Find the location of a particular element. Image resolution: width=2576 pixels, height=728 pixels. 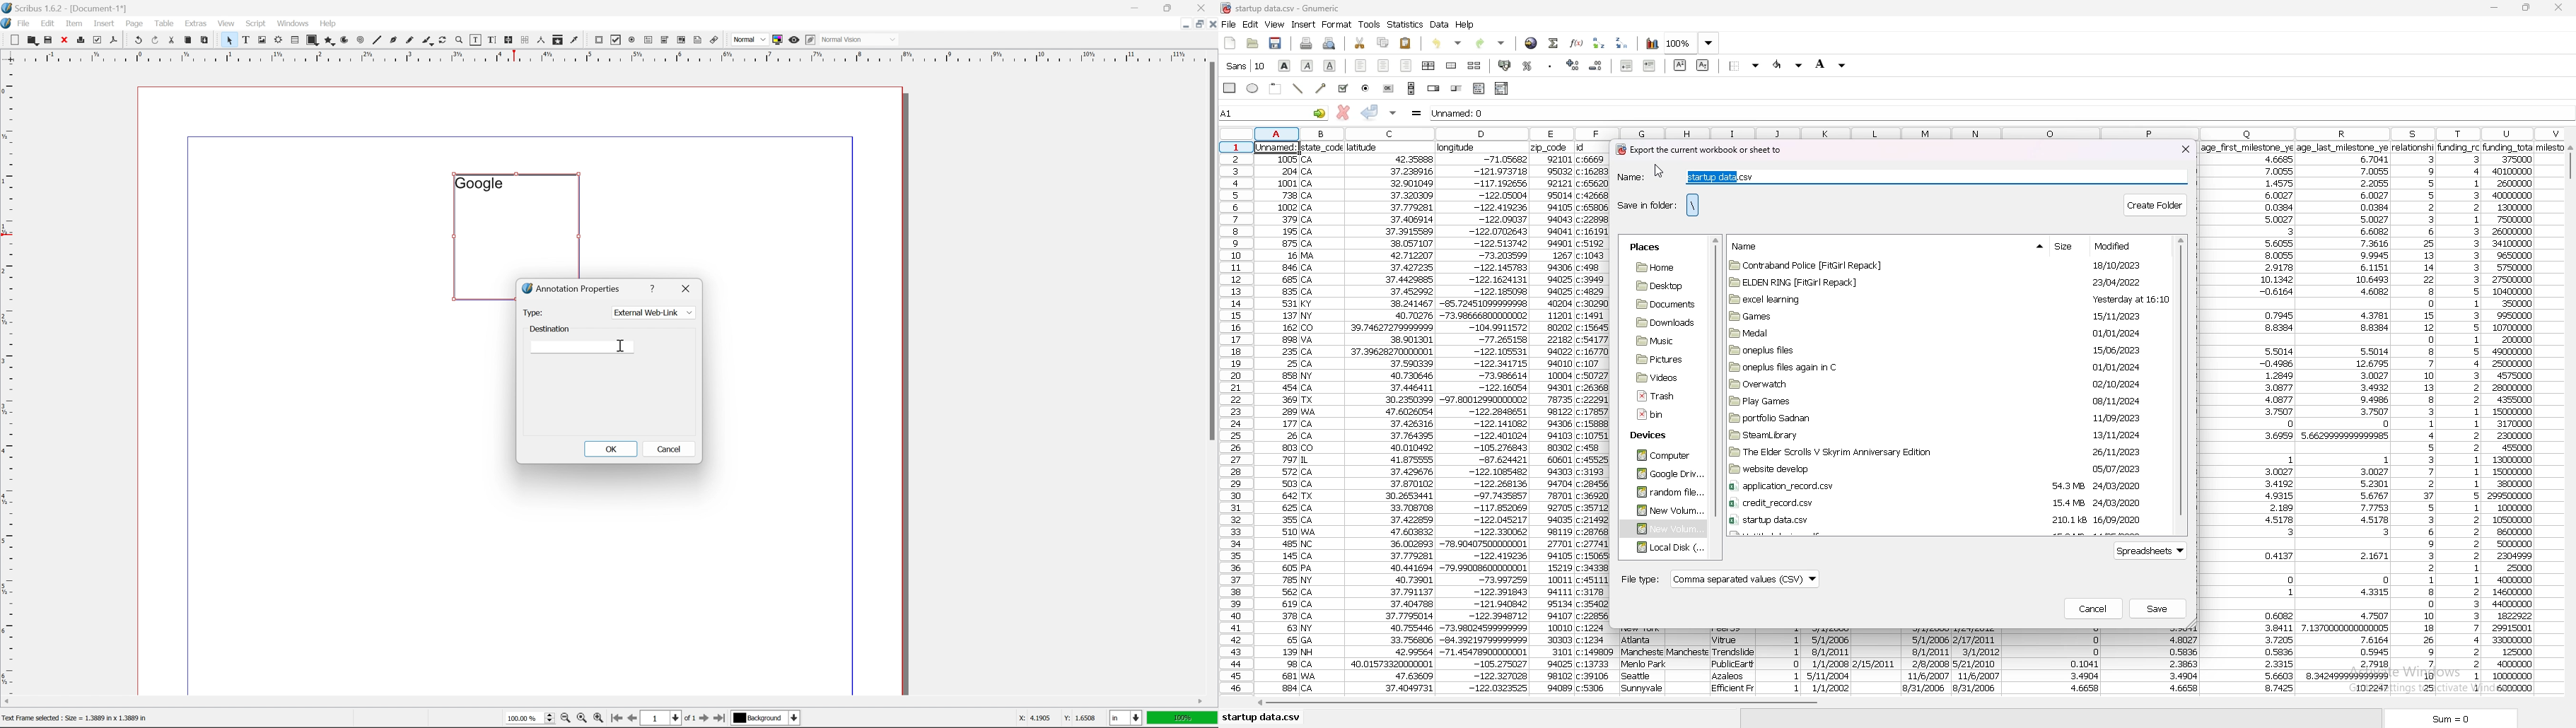

function is located at coordinates (1576, 43).